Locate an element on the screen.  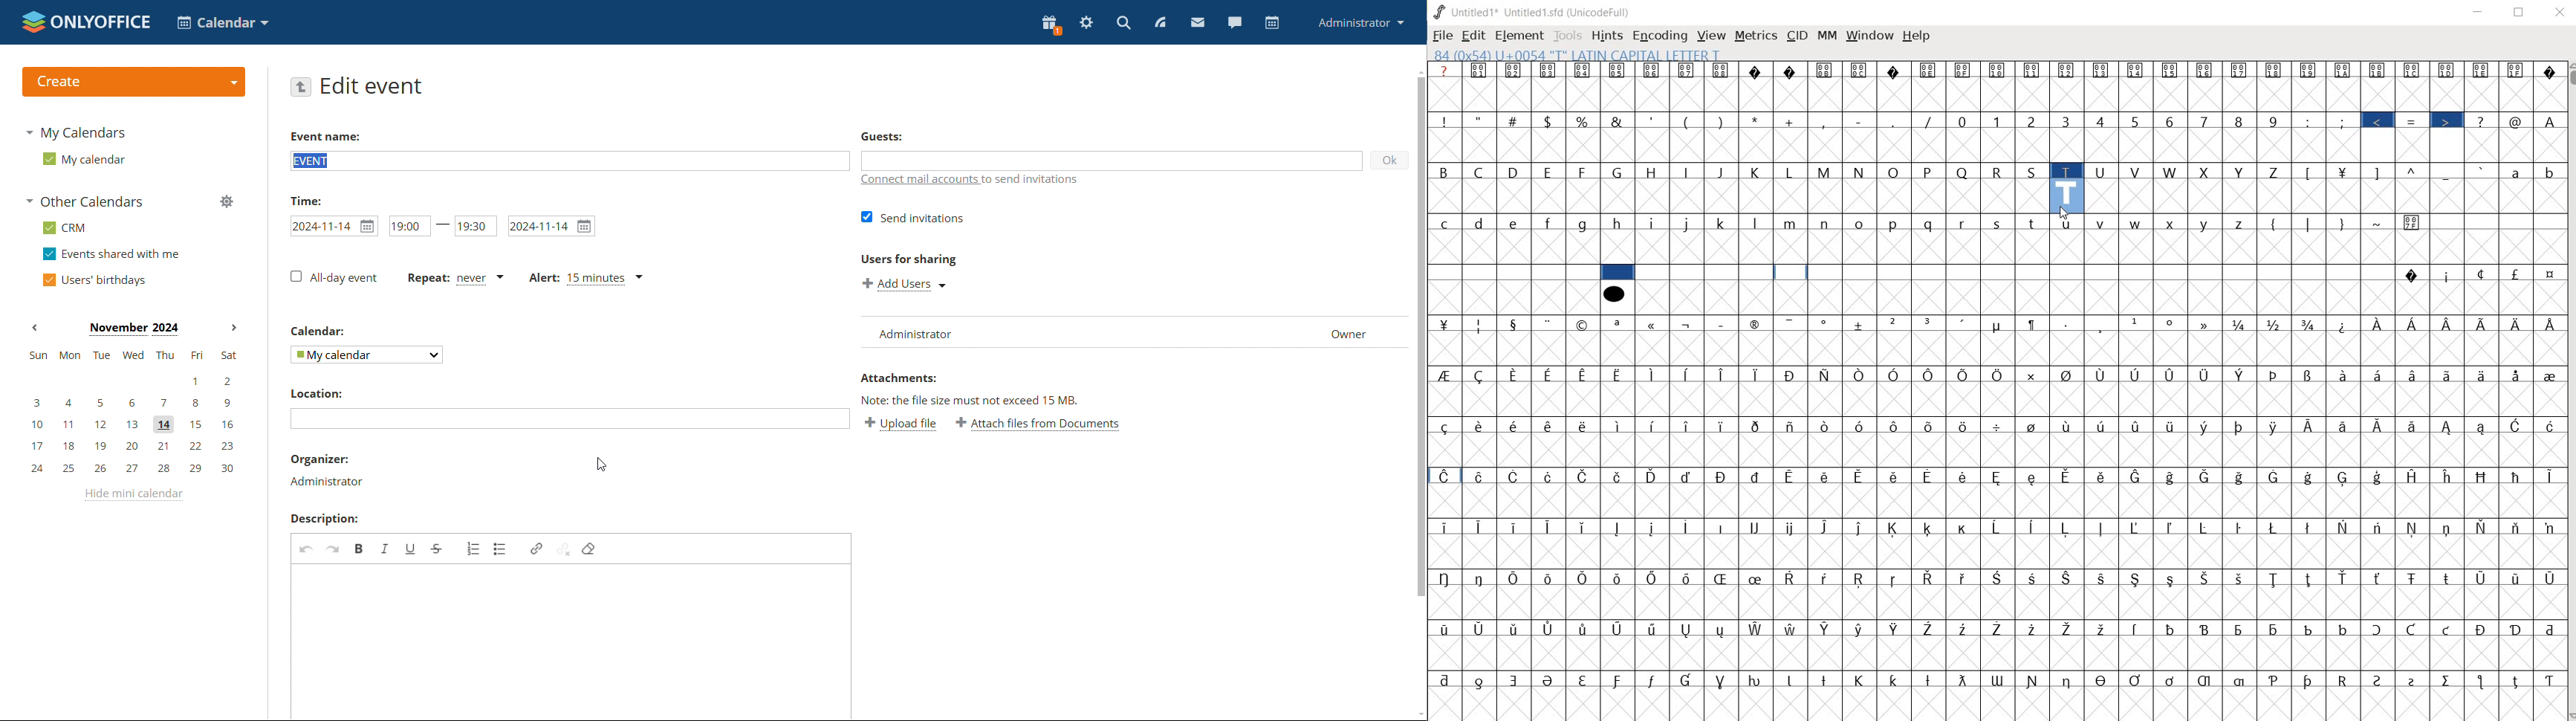
Symbol is located at coordinates (1896, 475).